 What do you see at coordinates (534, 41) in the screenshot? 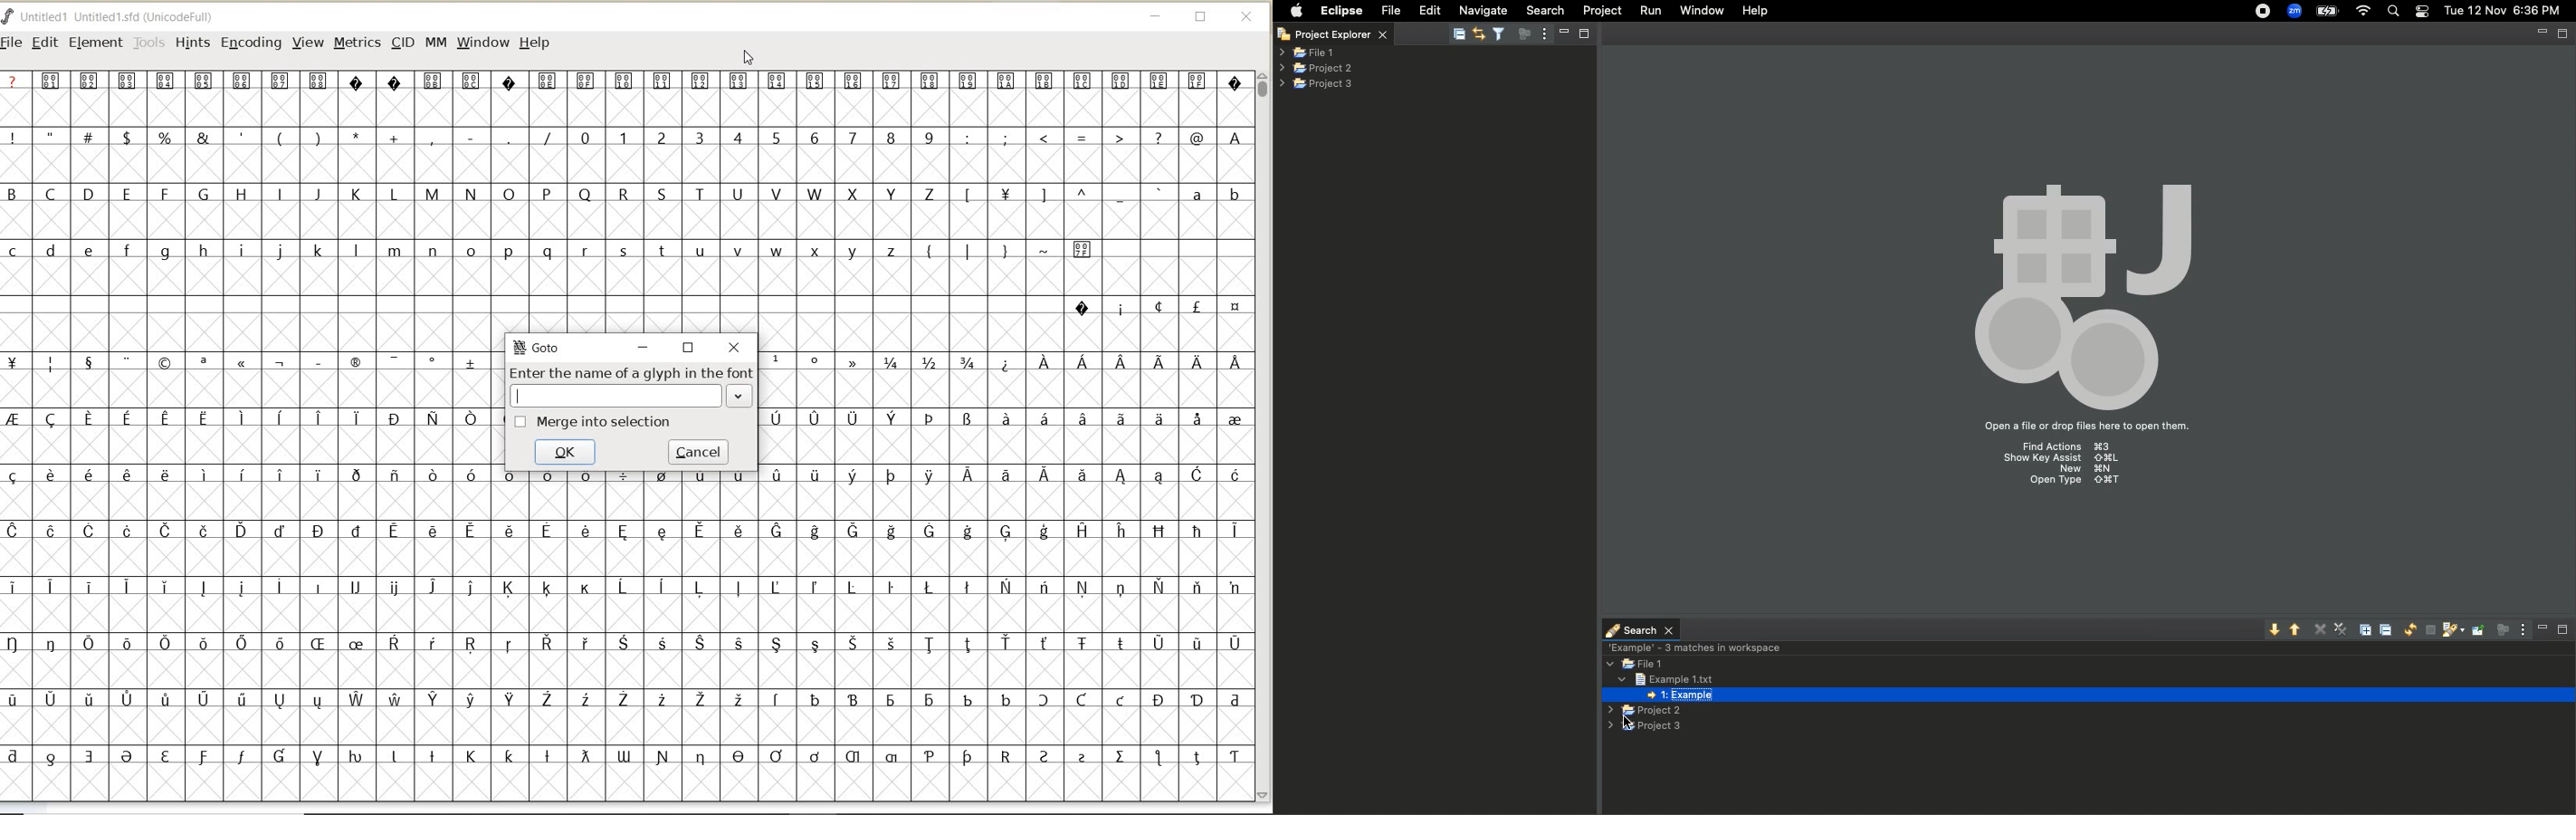
I see `HELP` at bounding box center [534, 41].